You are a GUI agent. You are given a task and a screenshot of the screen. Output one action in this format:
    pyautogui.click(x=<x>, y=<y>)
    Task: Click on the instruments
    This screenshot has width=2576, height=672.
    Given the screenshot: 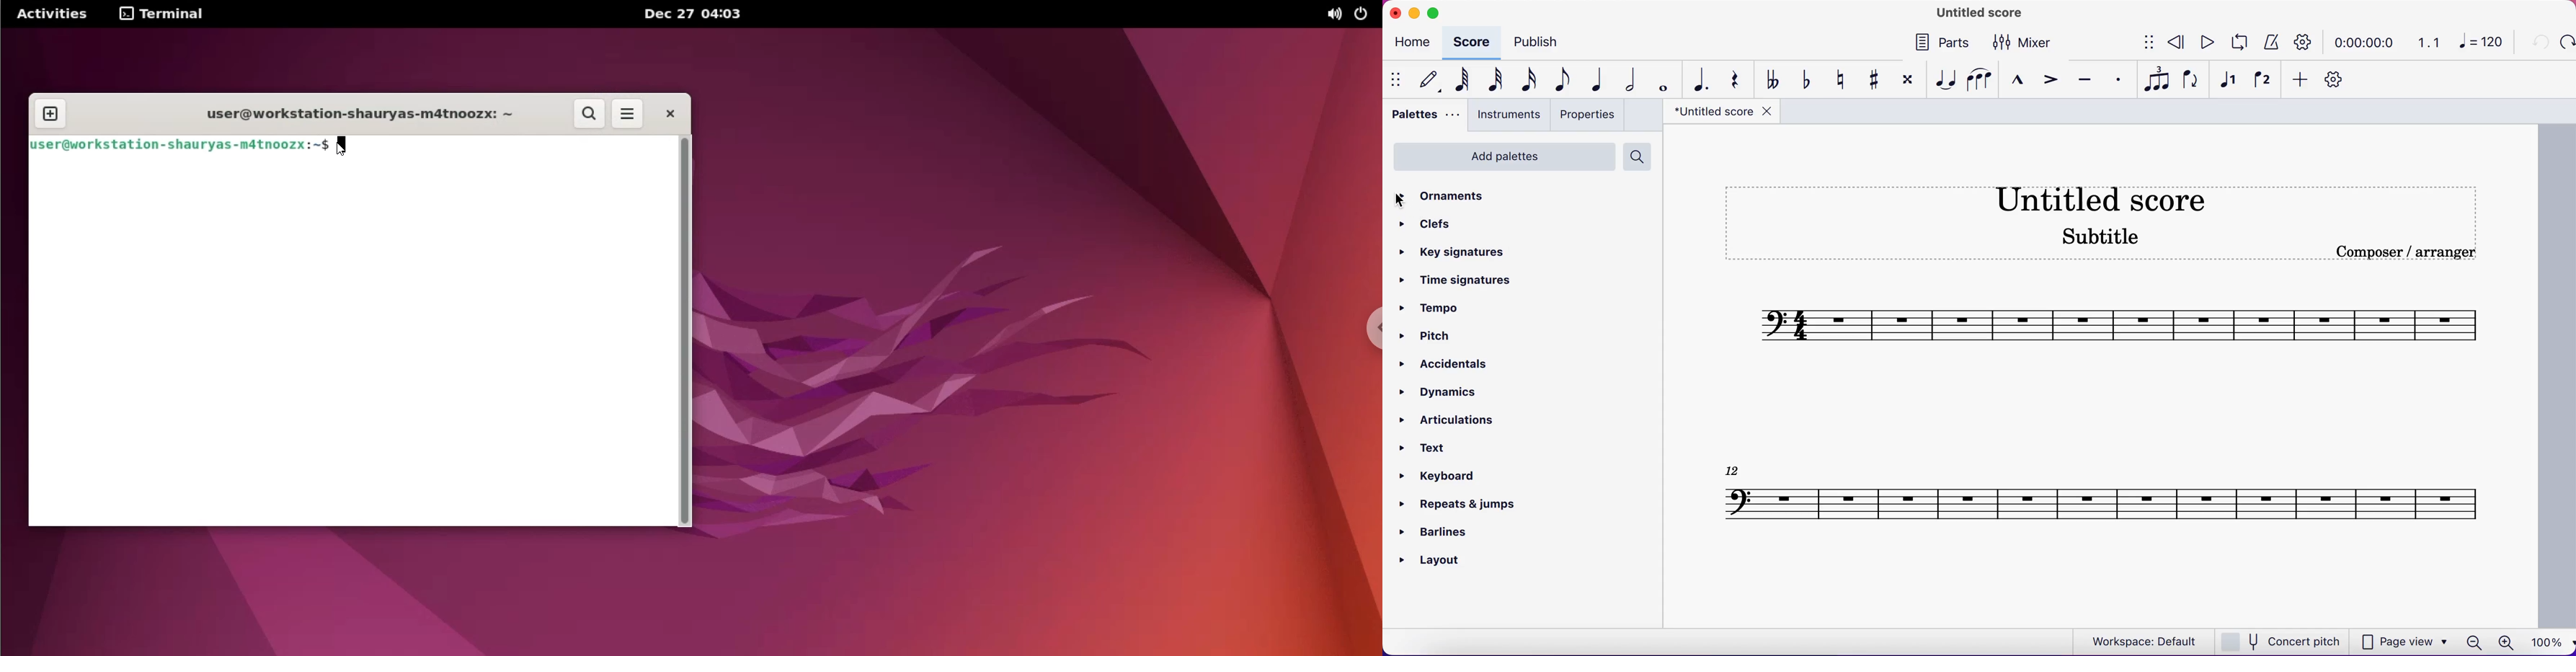 What is the action you would take?
    pyautogui.click(x=1508, y=116)
    